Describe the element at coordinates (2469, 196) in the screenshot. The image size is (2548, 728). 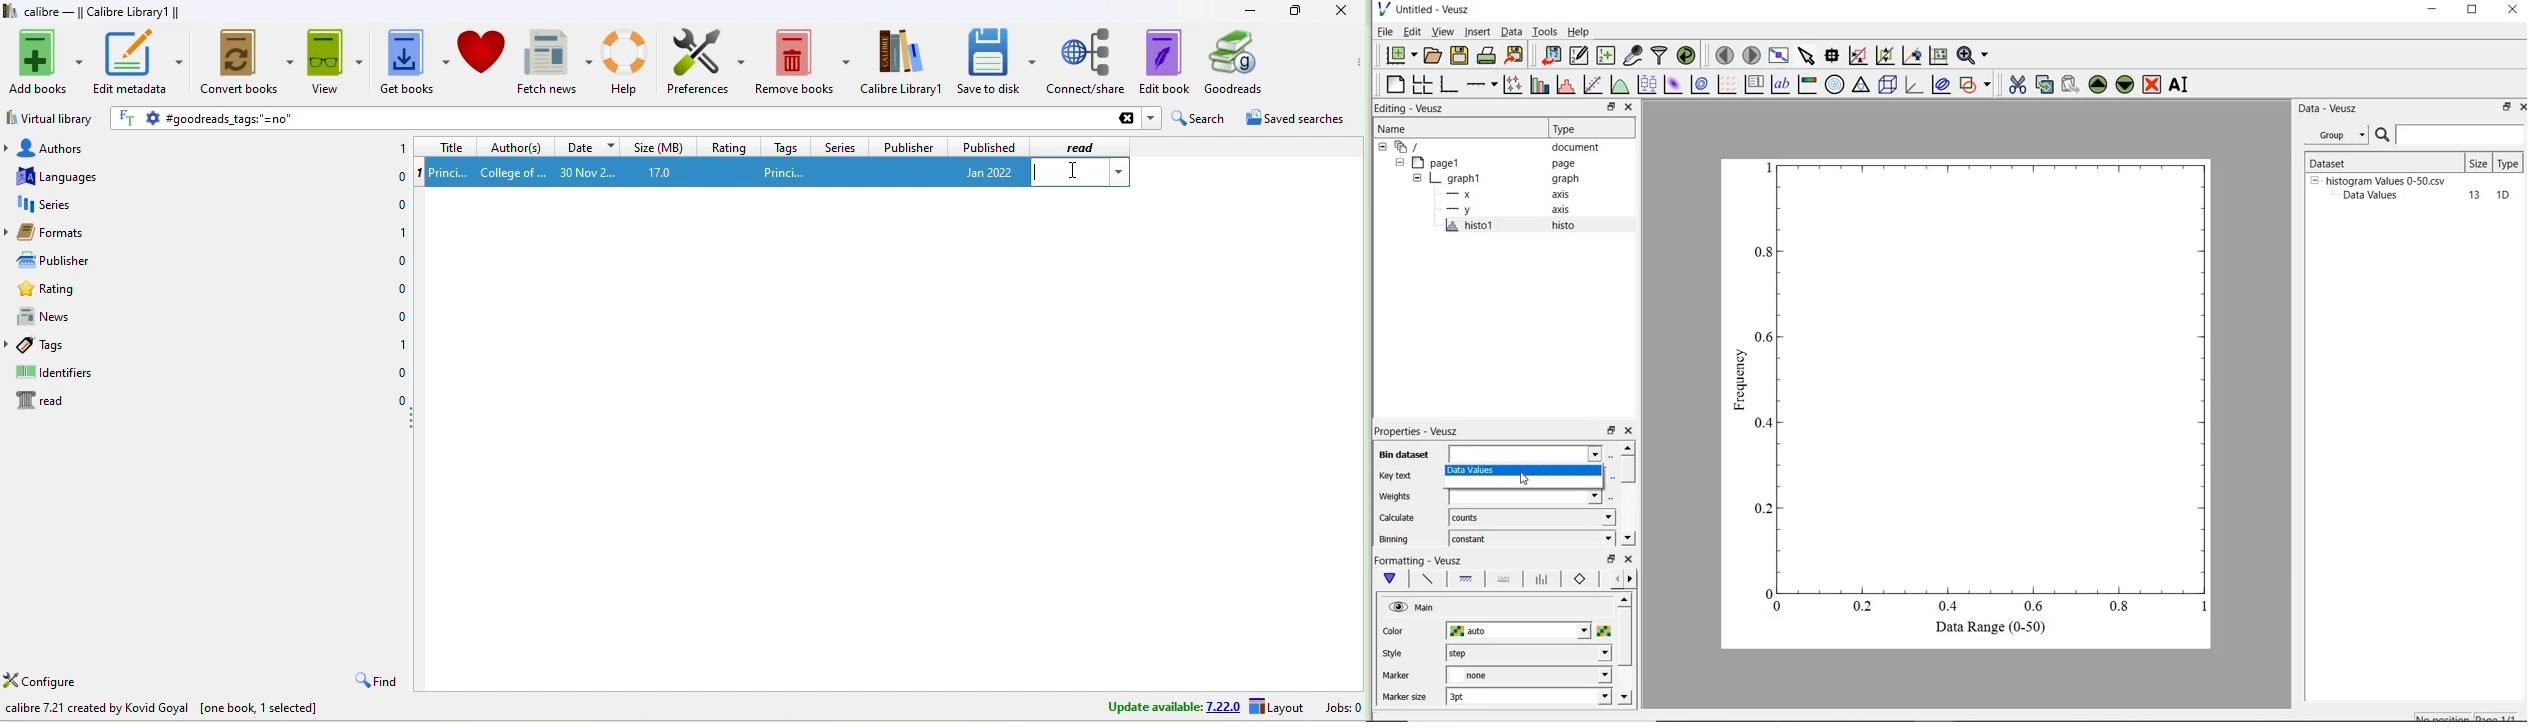
I see `13` at that location.